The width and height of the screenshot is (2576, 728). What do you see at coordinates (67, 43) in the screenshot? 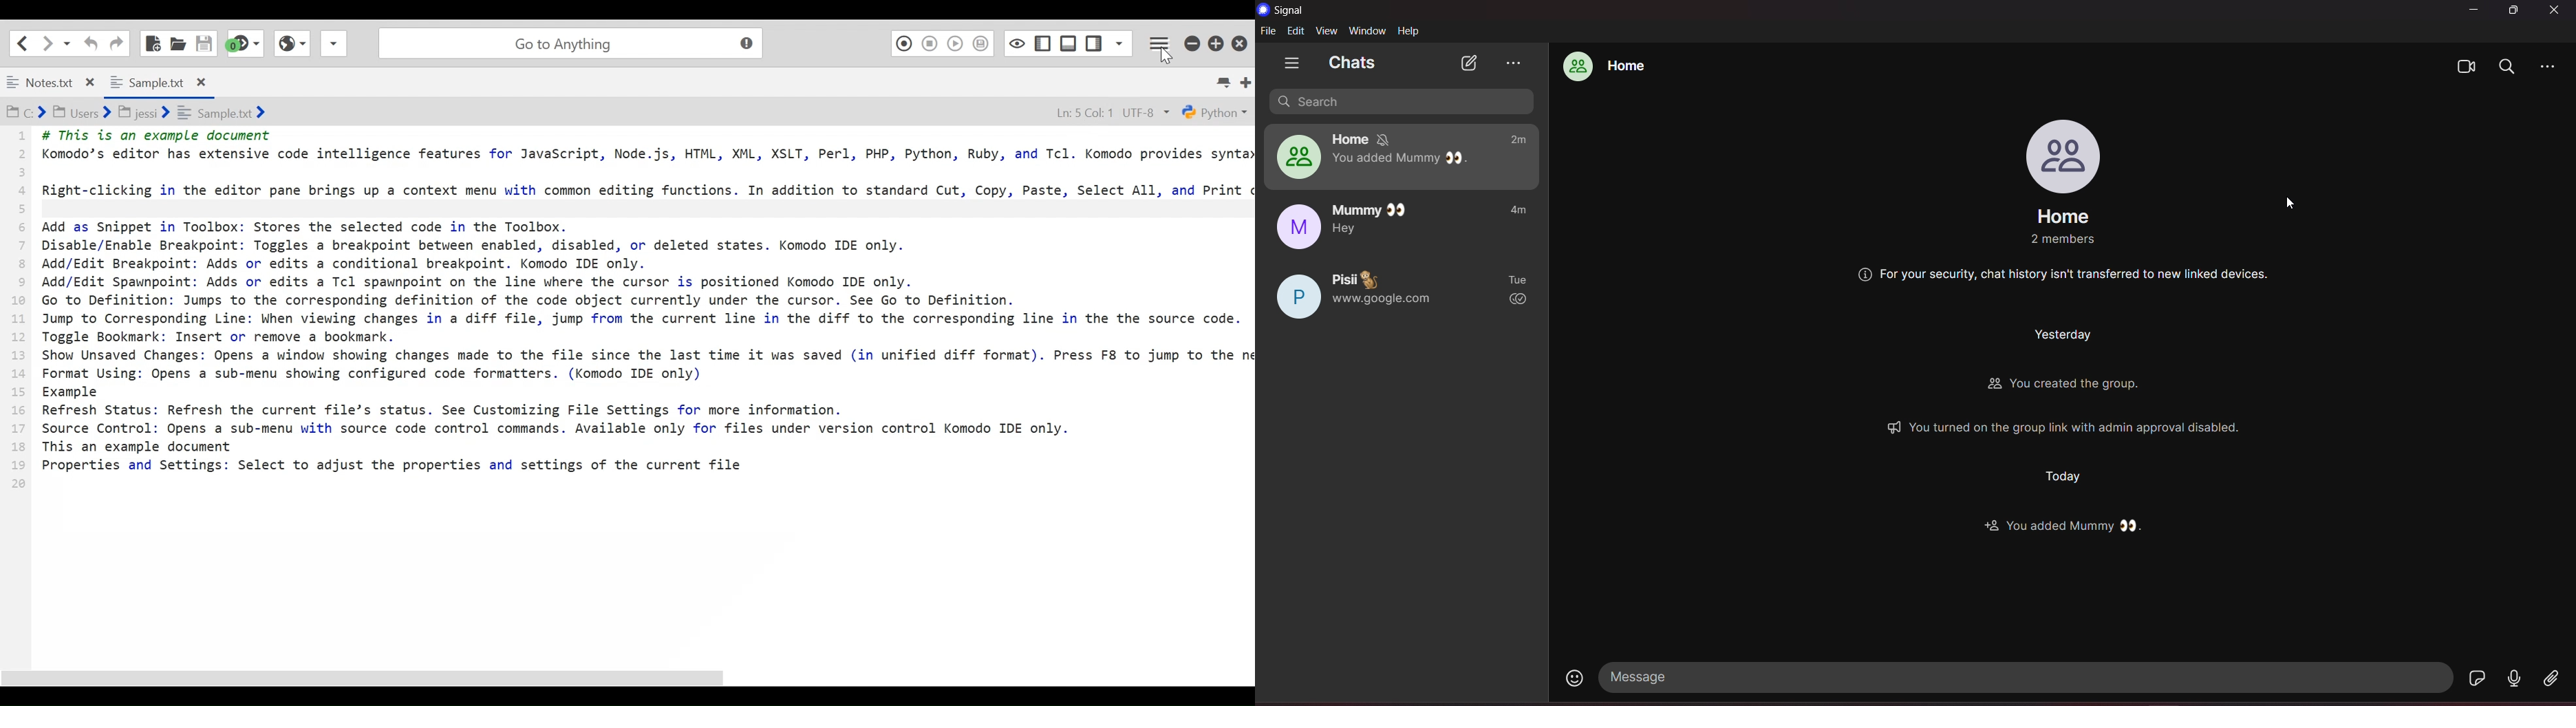
I see `Recent locations` at bounding box center [67, 43].